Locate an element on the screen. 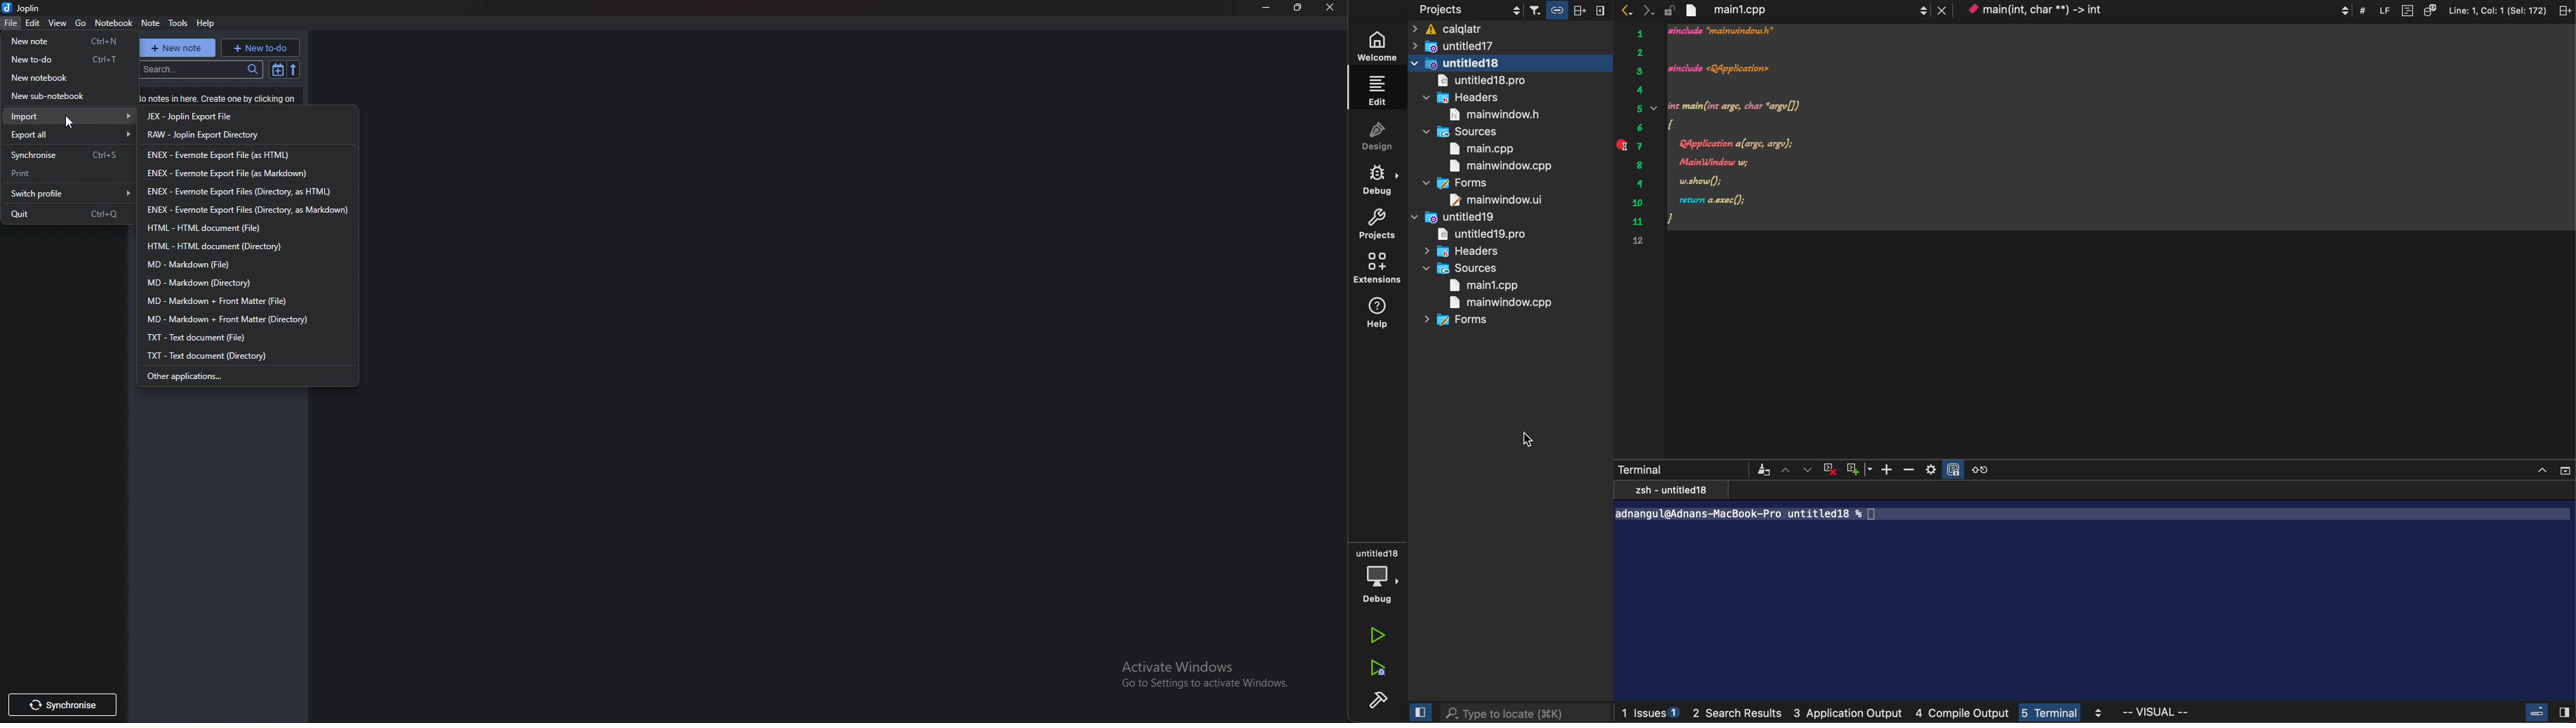  enex html is located at coordinates (218, 154).